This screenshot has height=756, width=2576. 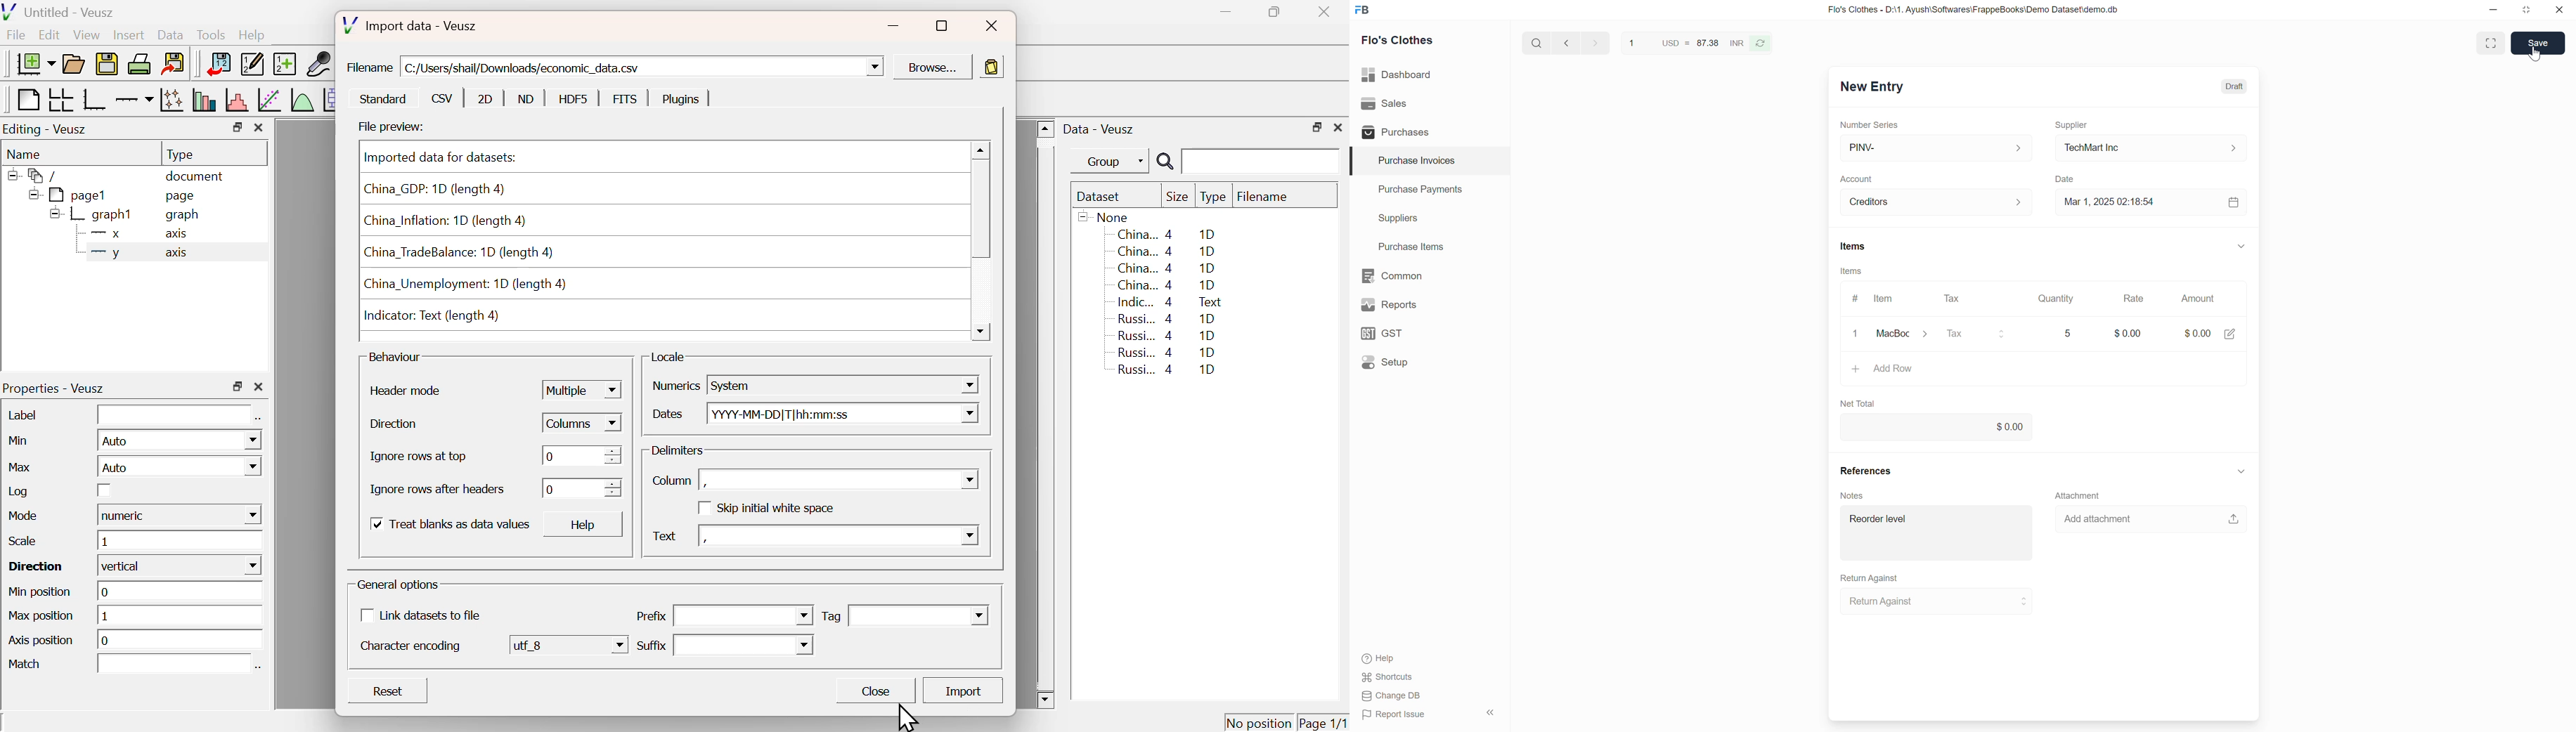 I want to click on Change dimension, so click(x=2527, y=10).